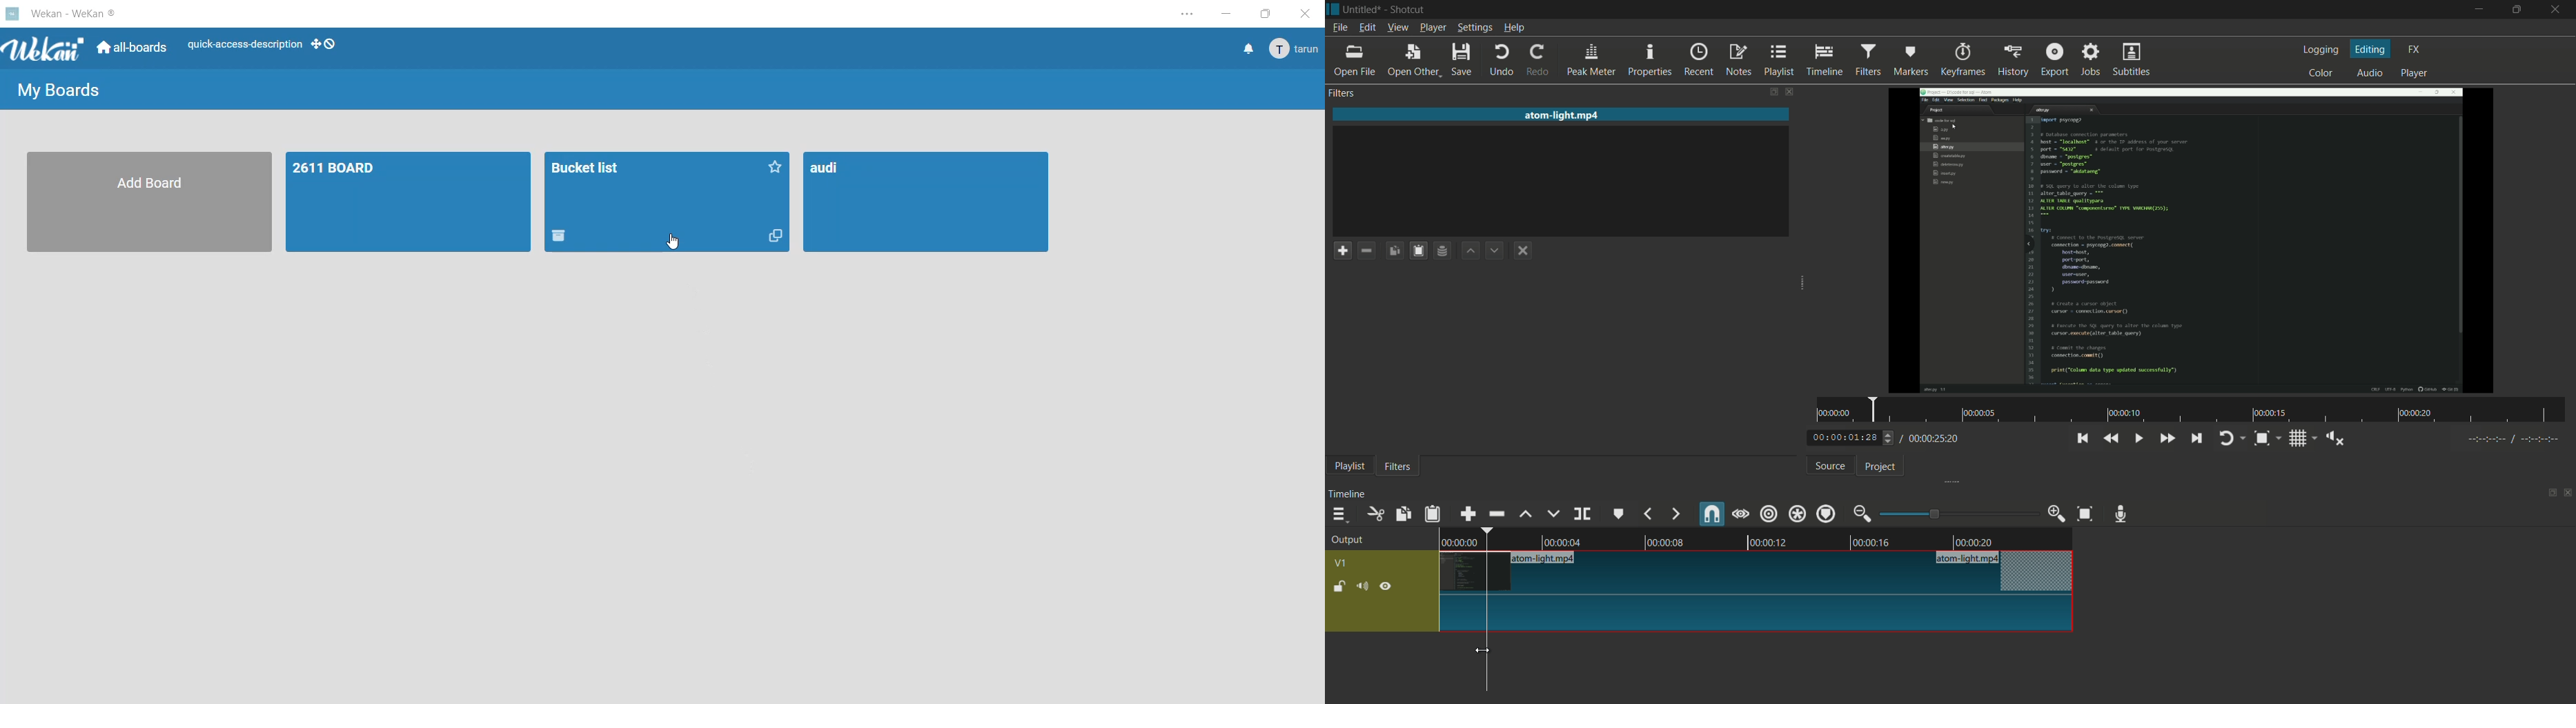  What do you see at coordinates (2112, 438) in the screenshot?
I see `quickly play backward` at bounding box center [2112, 438].